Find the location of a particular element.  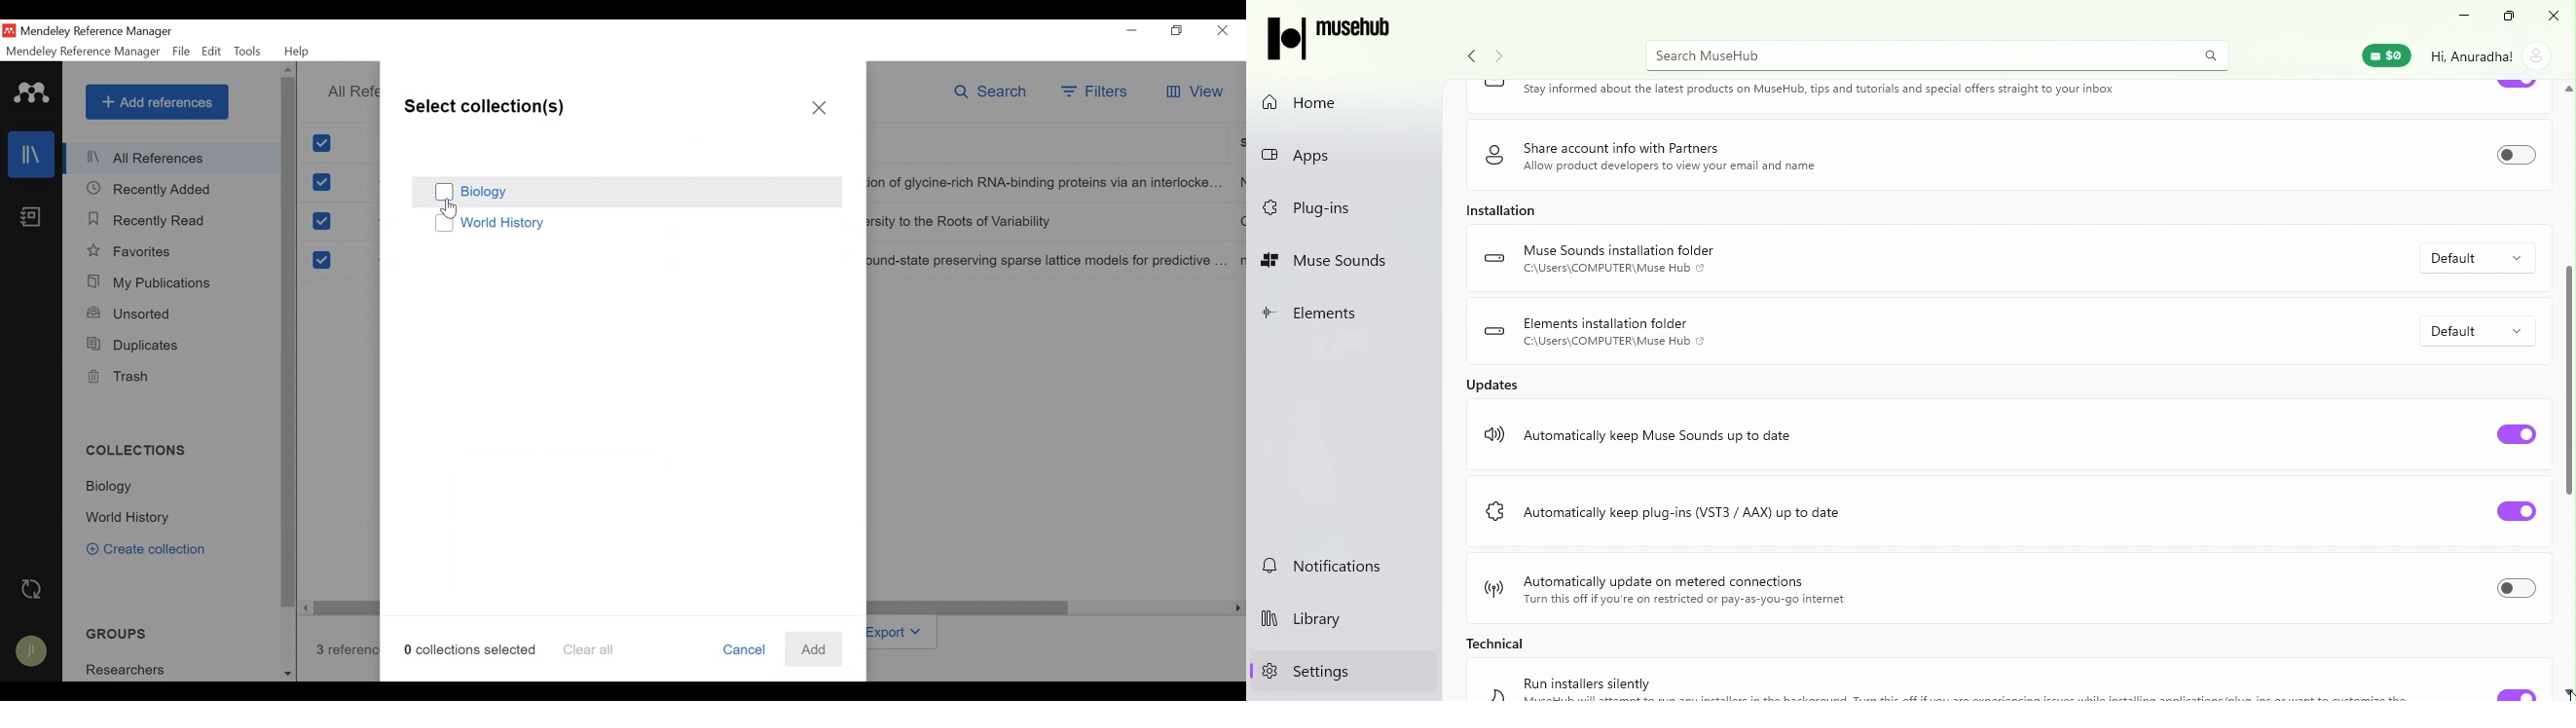

(un)Select all is located at coordinates (324, 143).